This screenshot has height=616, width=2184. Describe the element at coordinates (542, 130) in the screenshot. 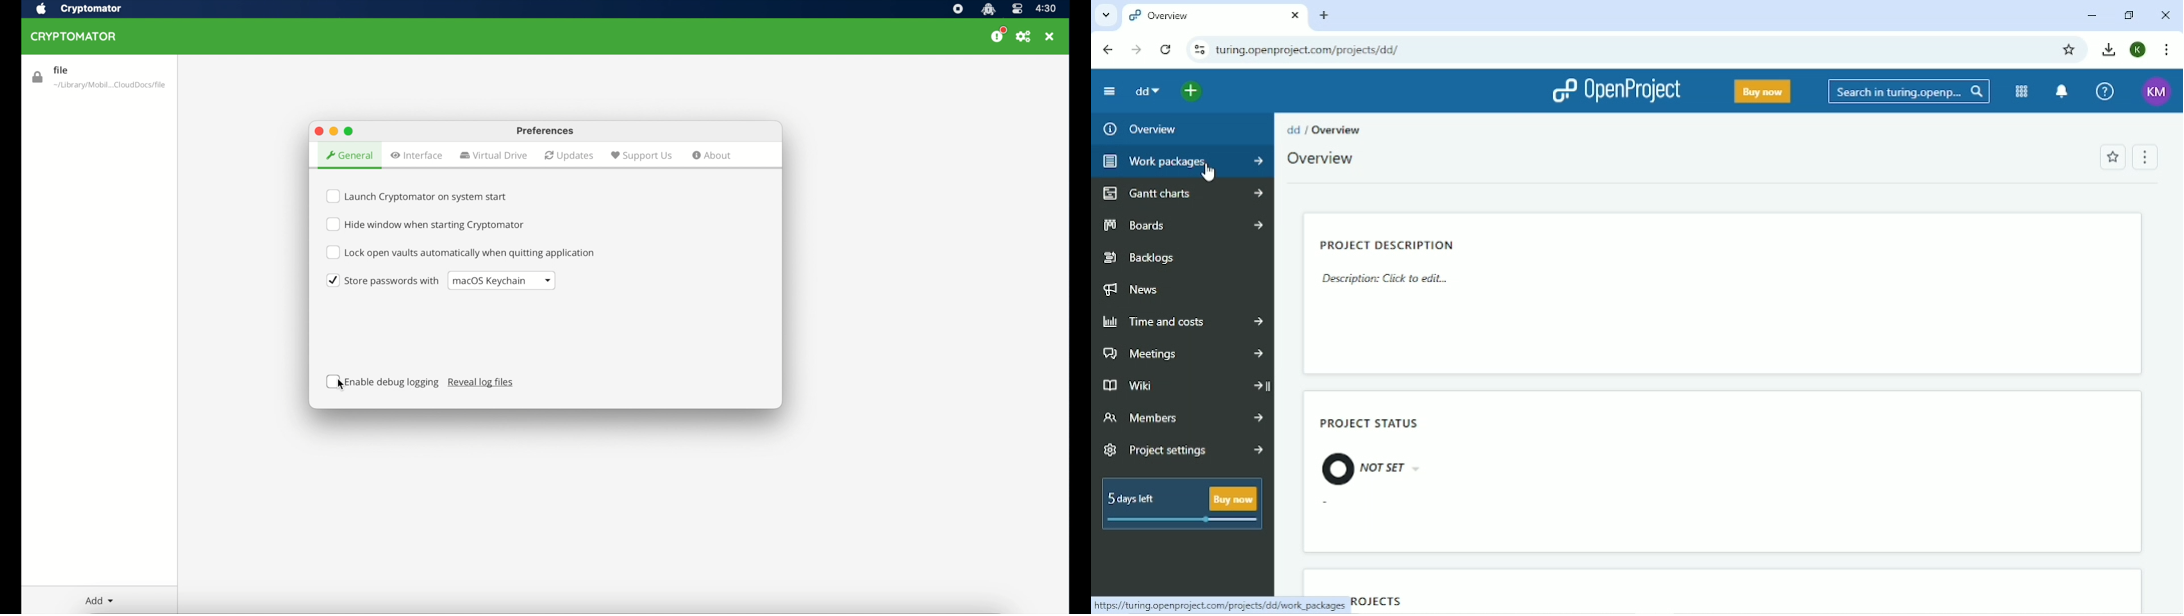

I see `preferences` at that location.